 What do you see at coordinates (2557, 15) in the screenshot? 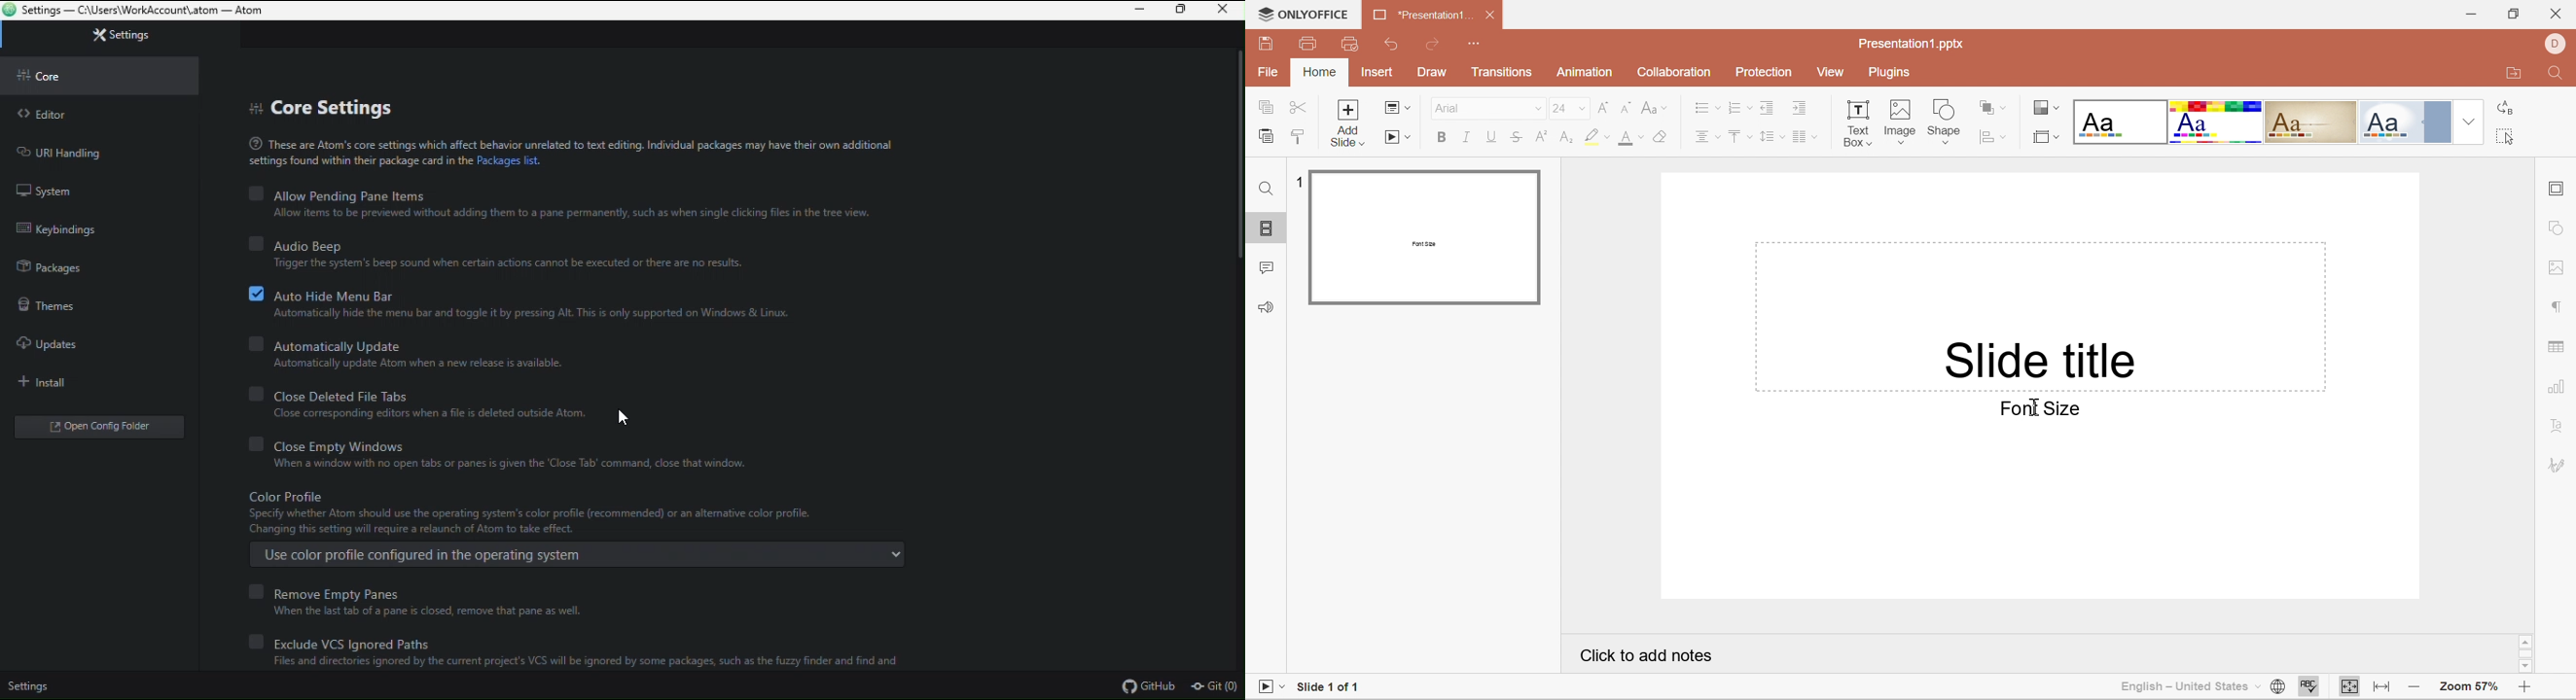
I see `Close` at bounding box center [2557, 15].